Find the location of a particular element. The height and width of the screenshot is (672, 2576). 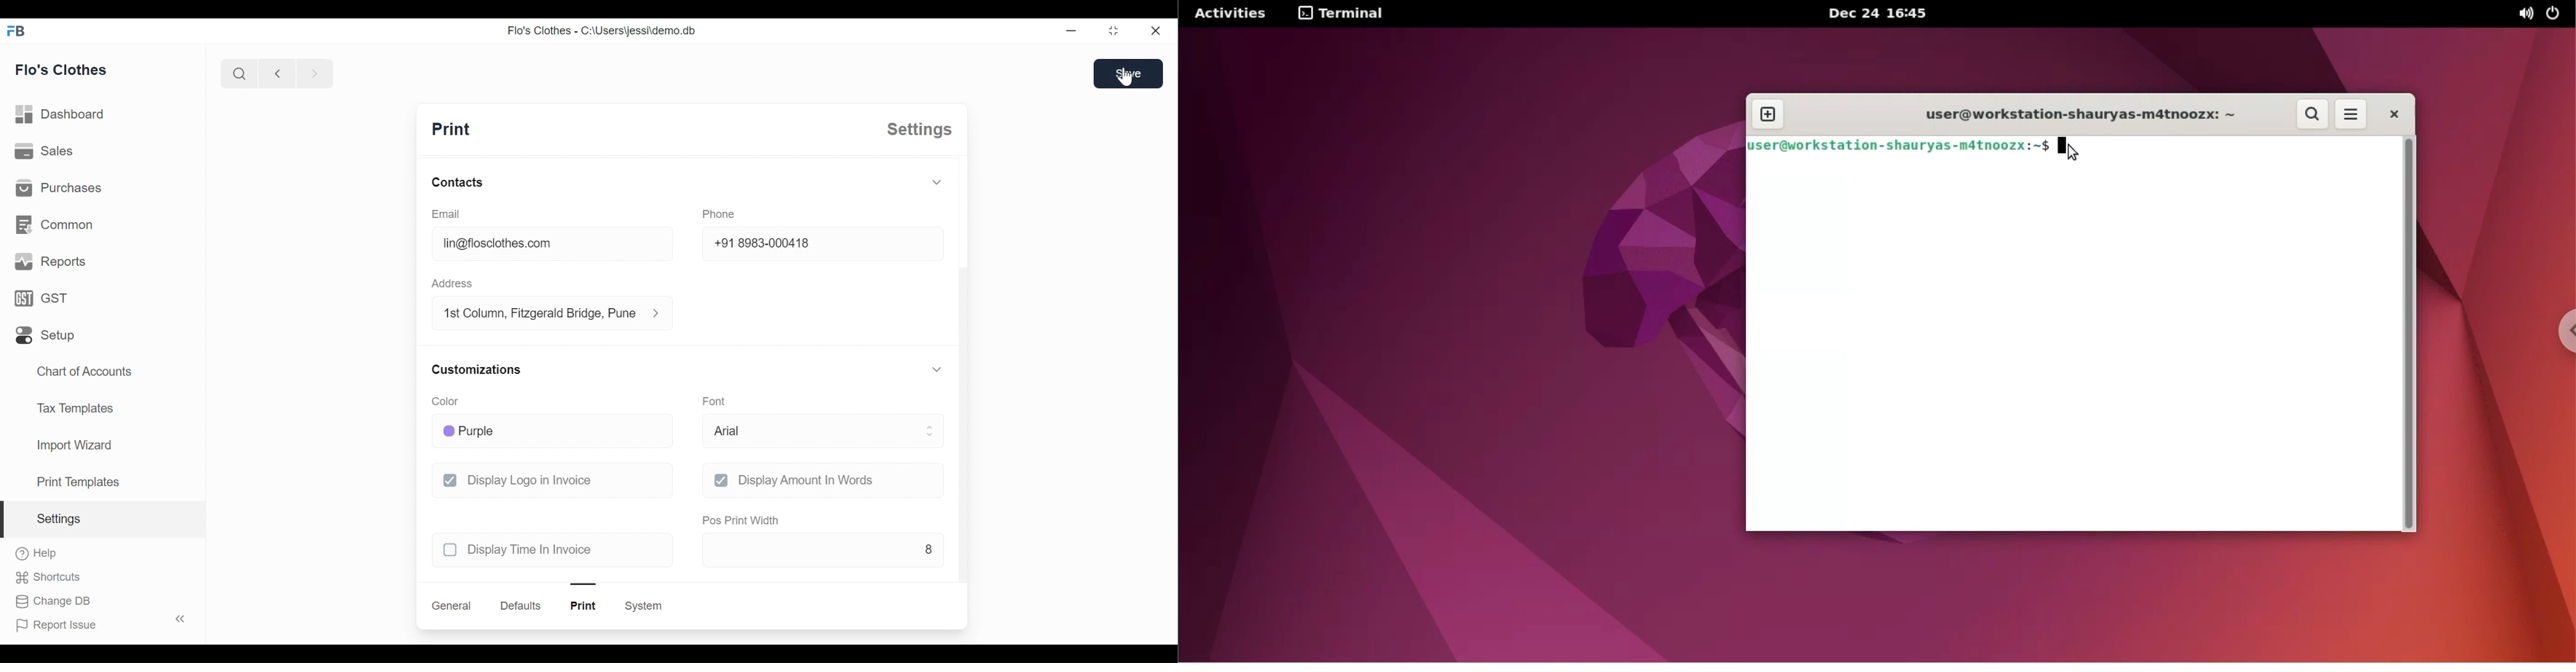

display logo in invoice is located at coordinates (532, 479).